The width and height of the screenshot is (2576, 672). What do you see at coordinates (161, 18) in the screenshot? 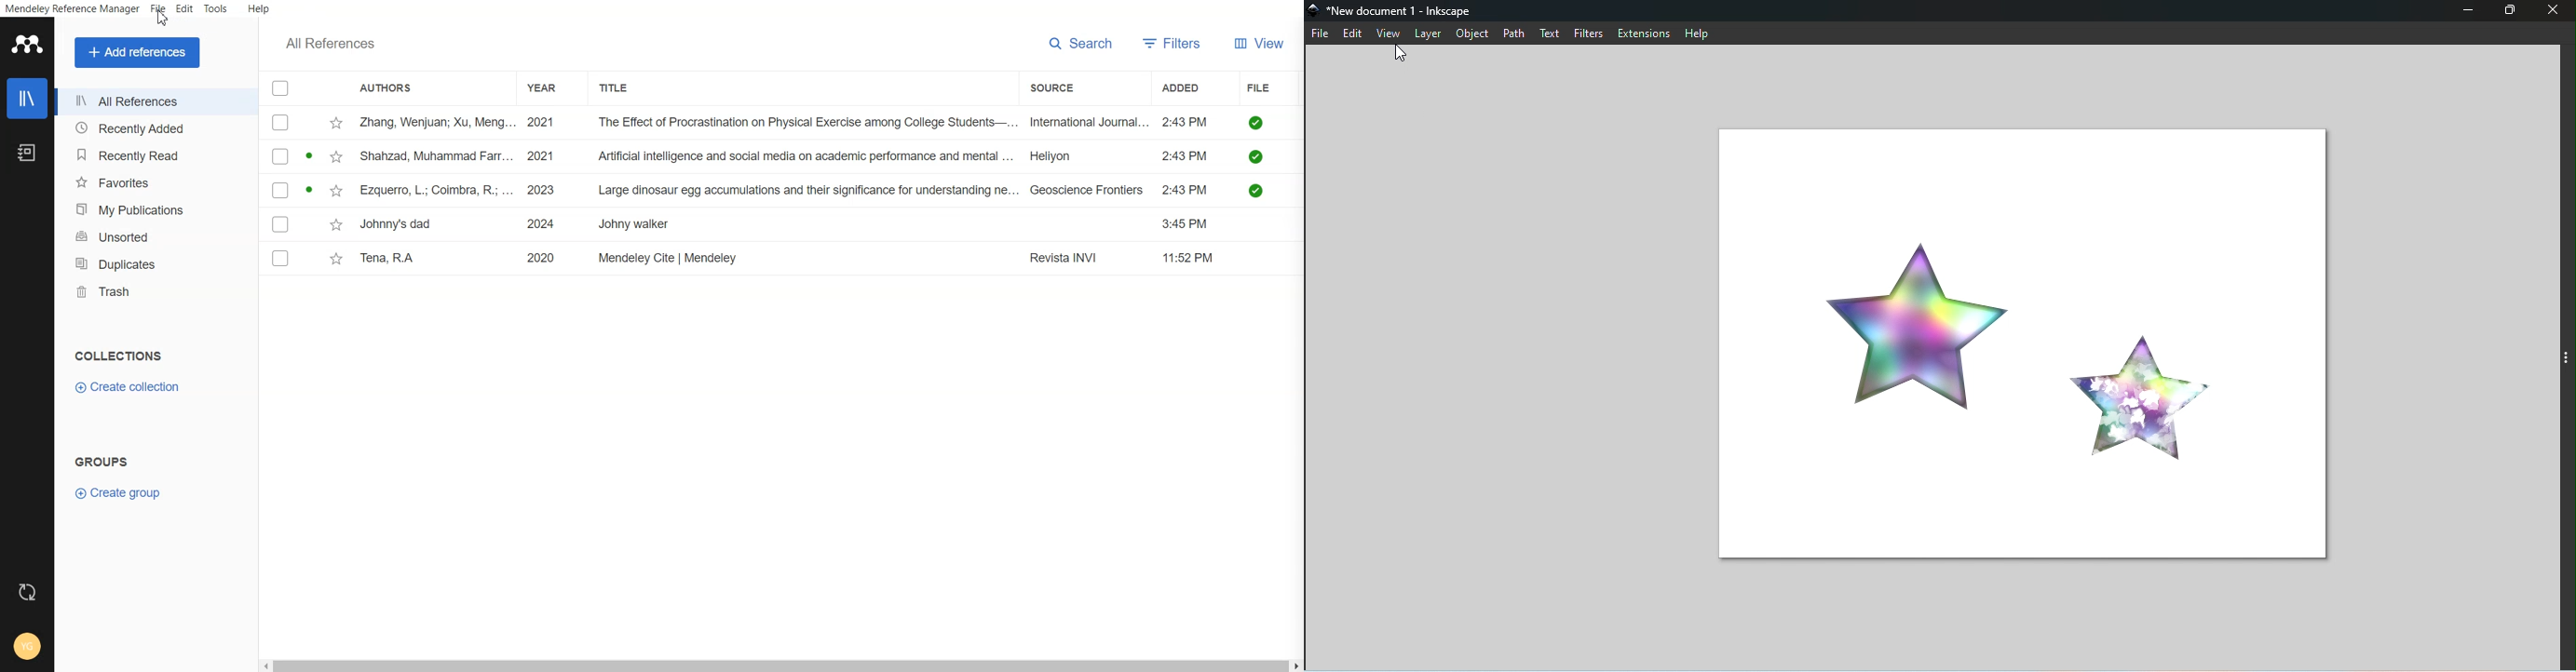
I see `cursor` at bounding box center [161, 18].